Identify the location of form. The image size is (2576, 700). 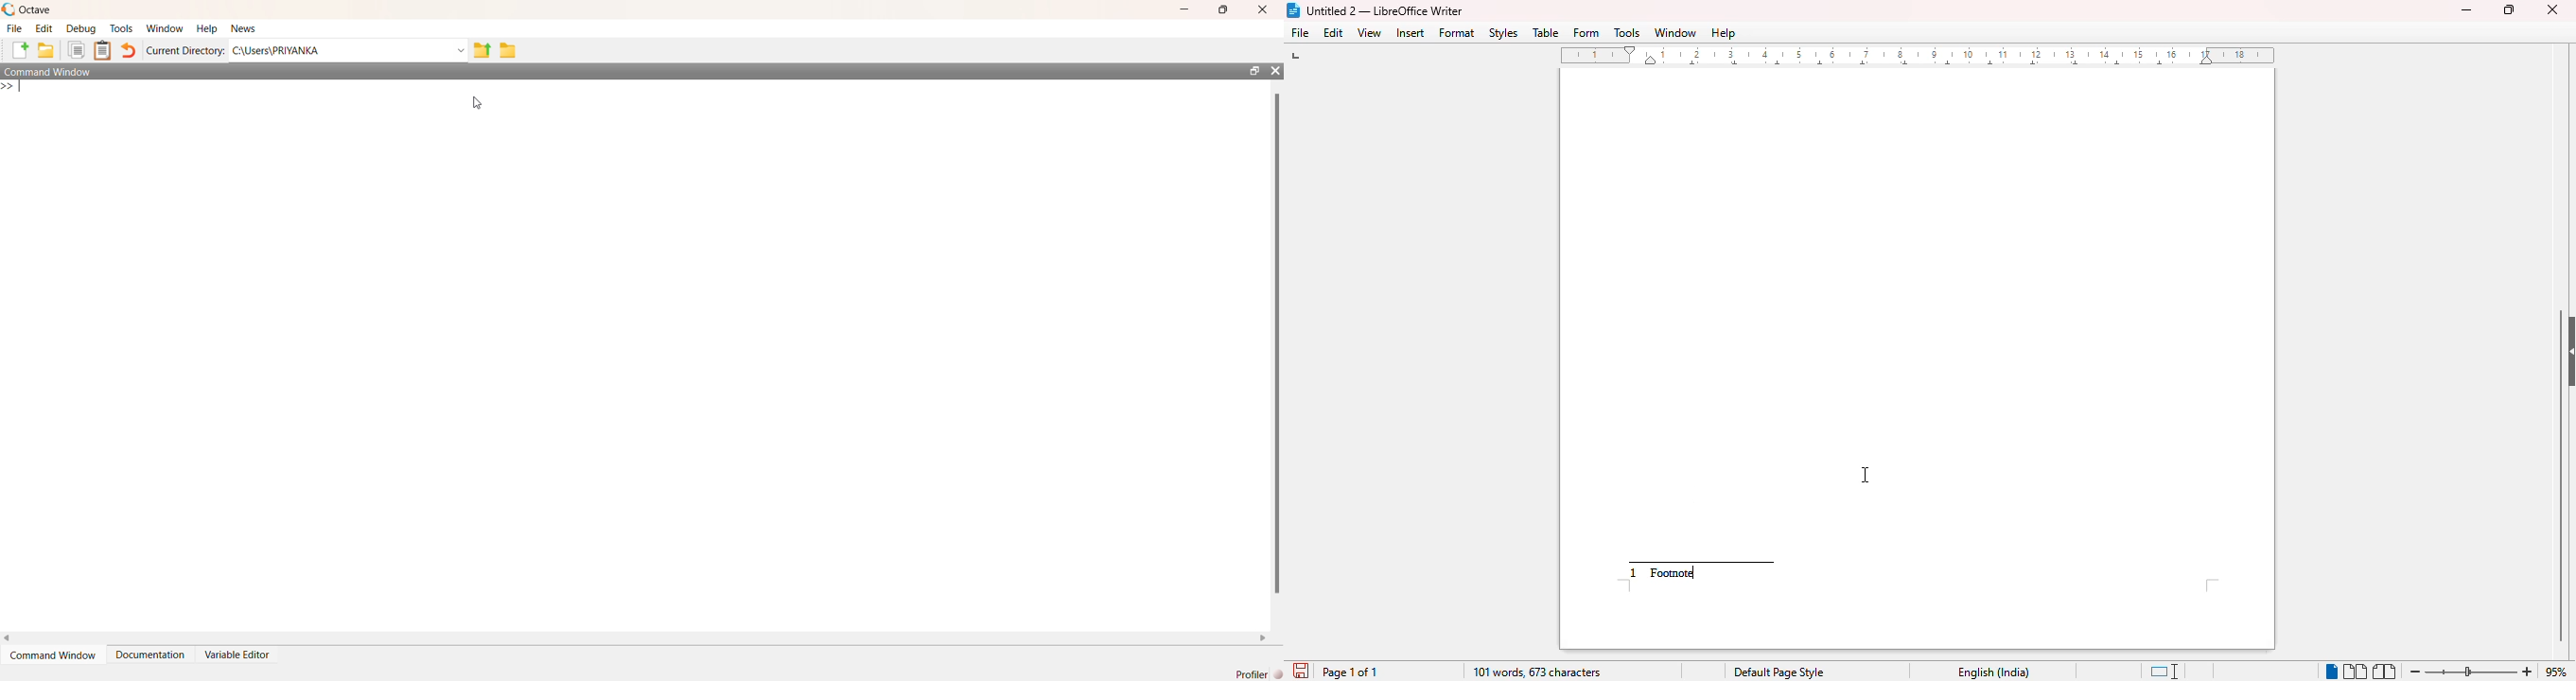
(1586, 33).